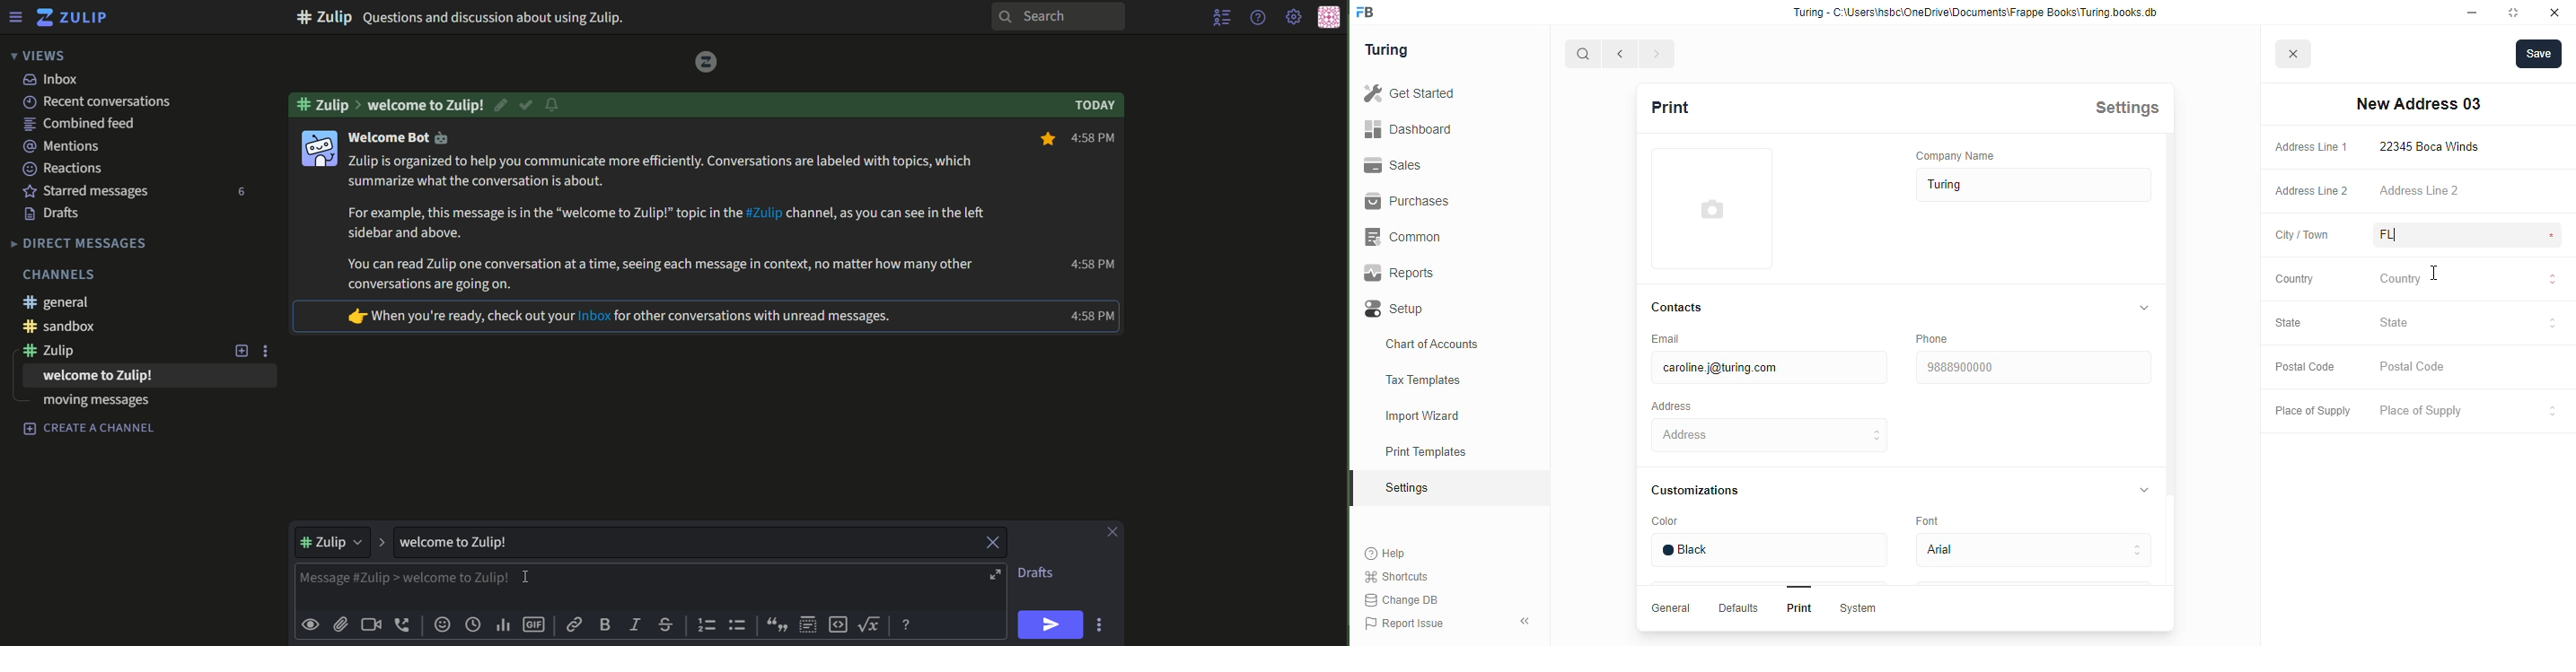 The image size is (2576, 672). Describe the element at coordinates (1401, 600) in the screenshot. I see `change DB` at that location.